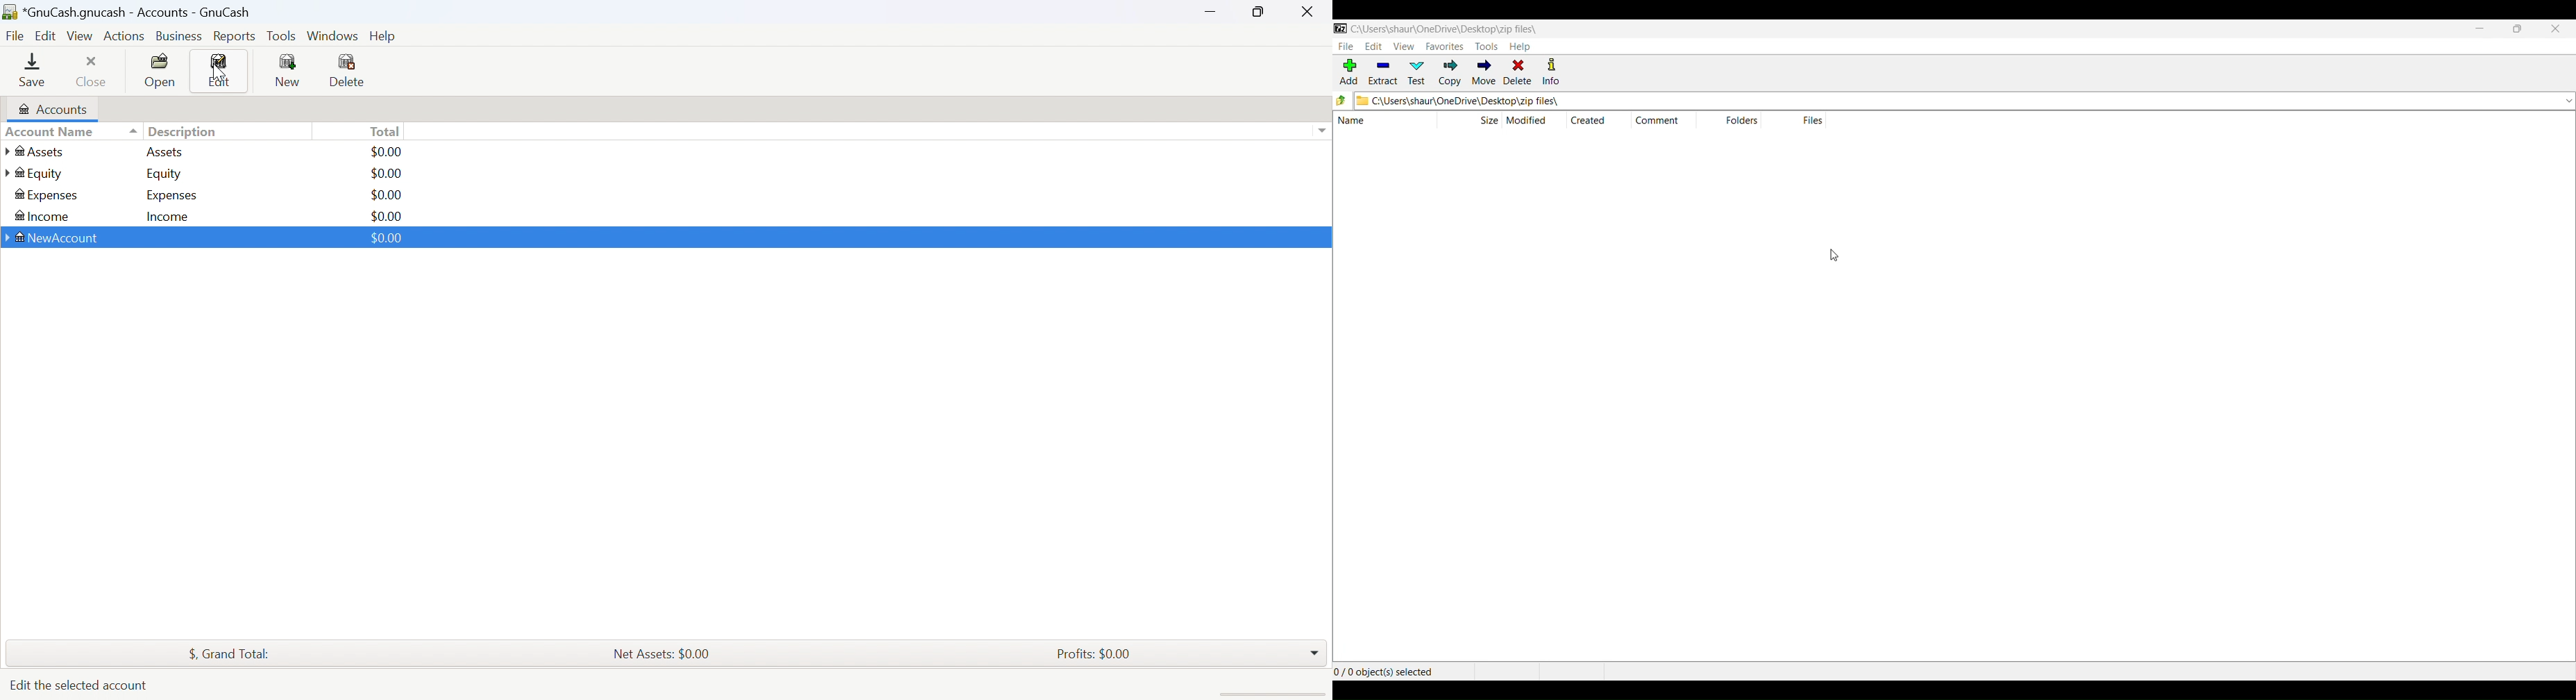  I want to click on *GnuCash.gnucash - Accounts -GnuCash, so click(130, 12).